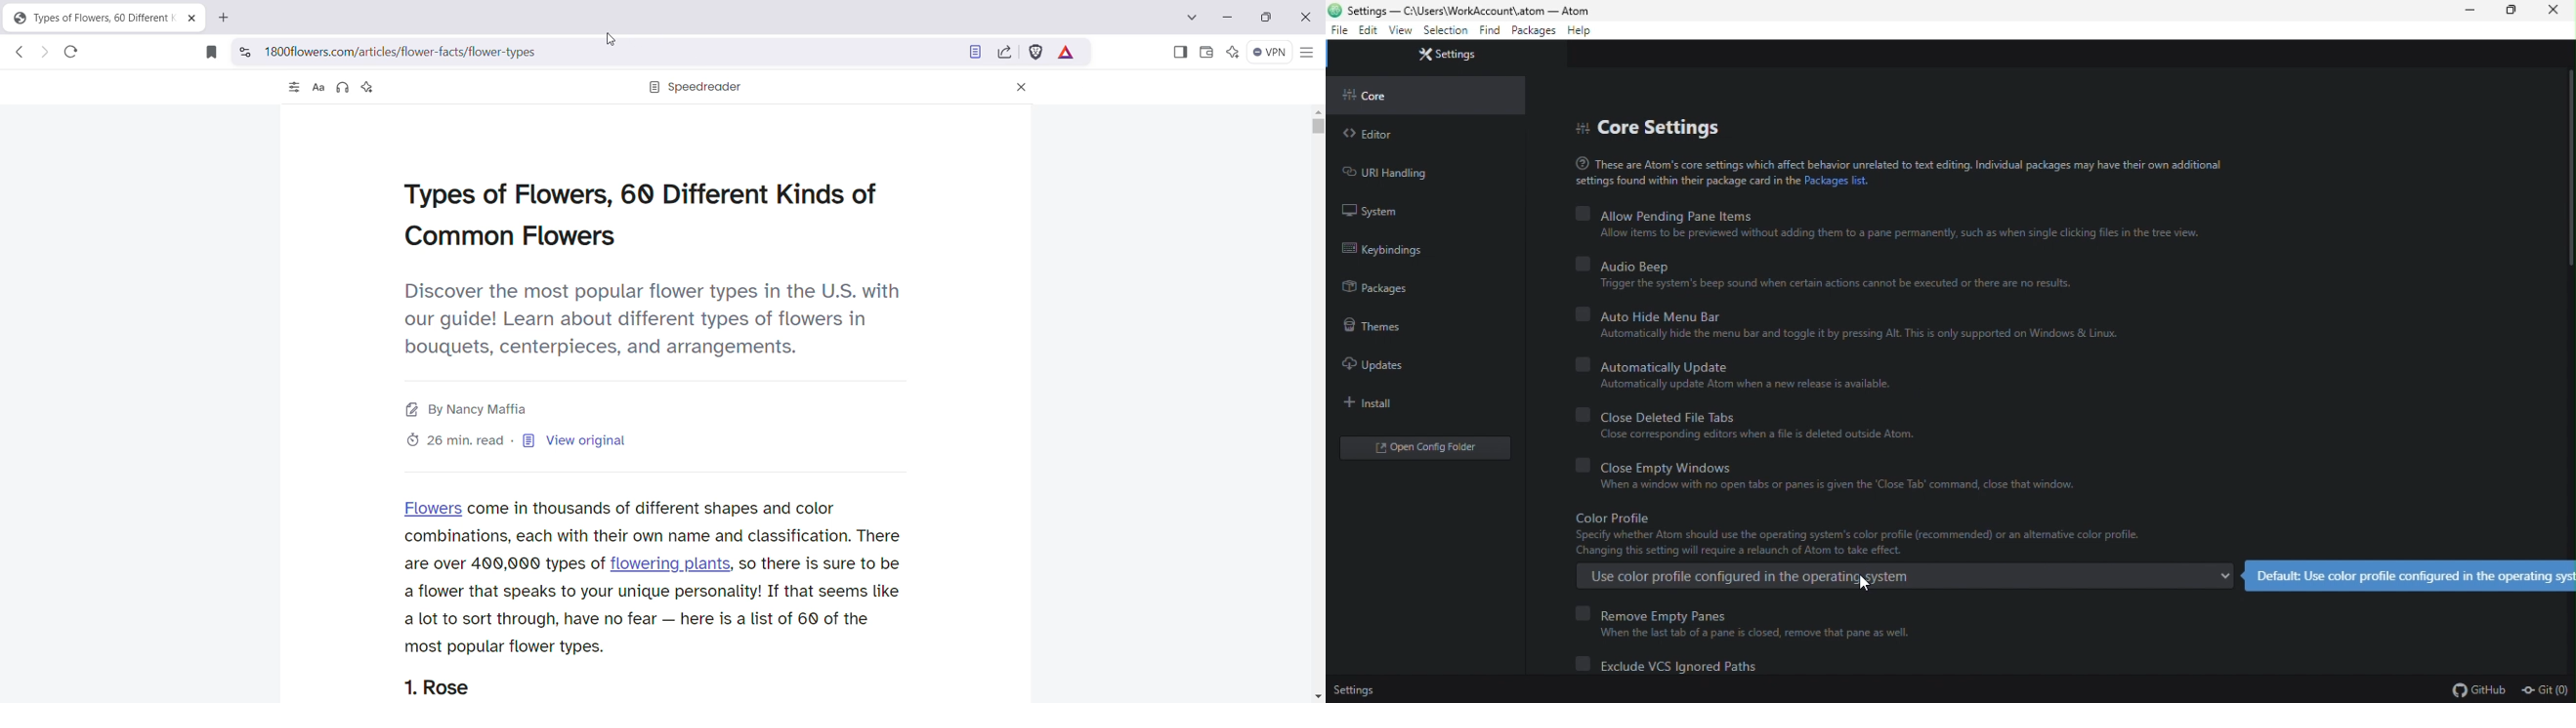 The image size is (2576, 728). What do you see at coordinates (1380, 213) in the screenshot?
I see `system` at bounding box center [1380, 213].